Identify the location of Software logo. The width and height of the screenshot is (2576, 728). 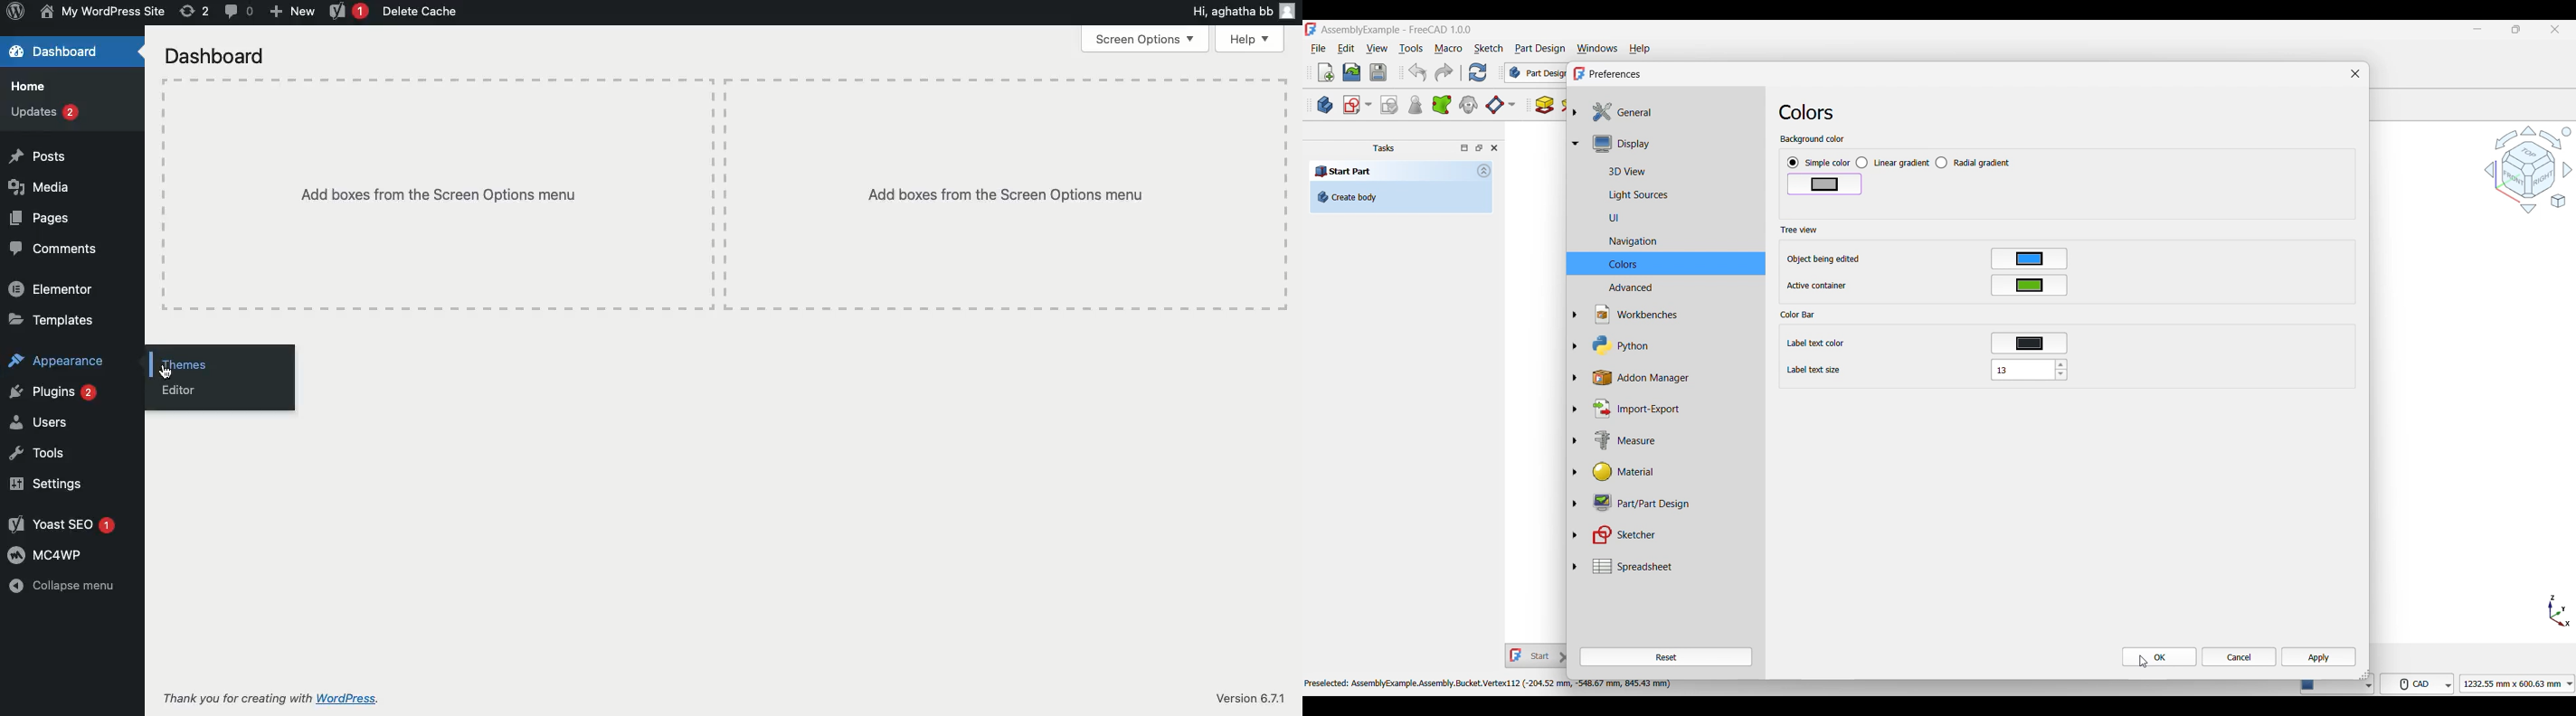
(1310, 29).